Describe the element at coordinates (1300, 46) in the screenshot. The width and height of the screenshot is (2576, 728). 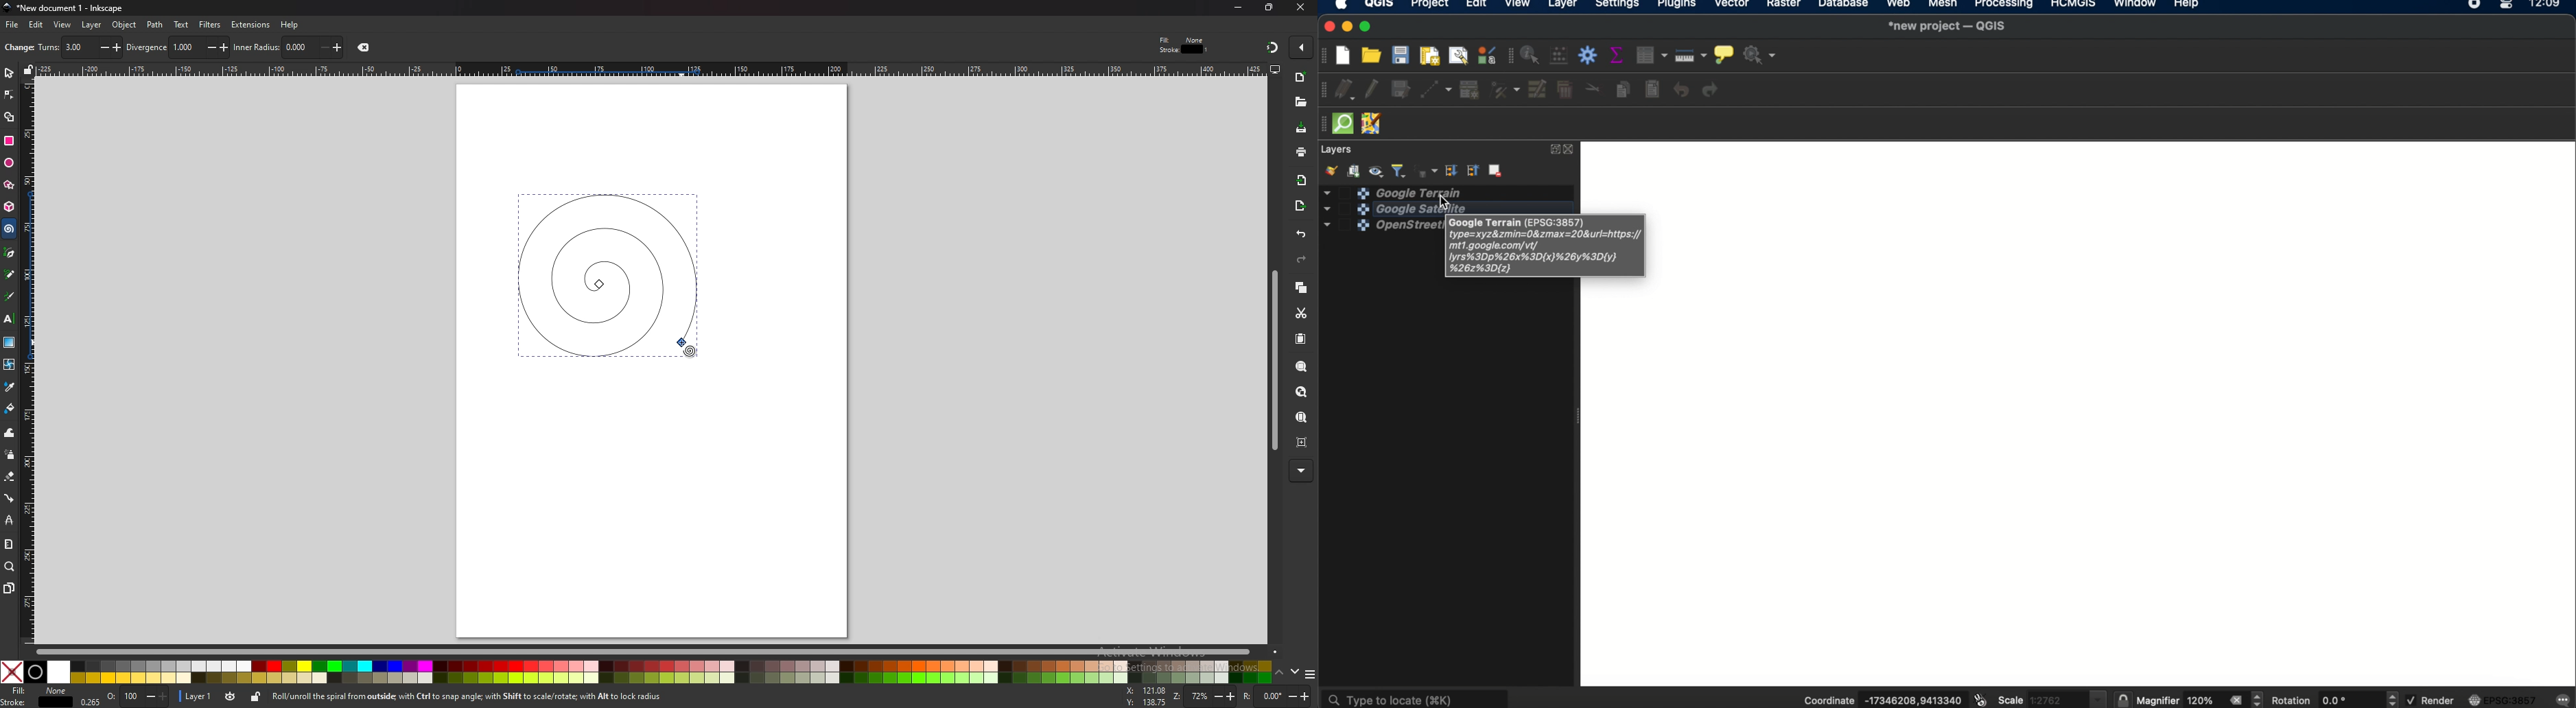
I see `enable snapping` at that location.